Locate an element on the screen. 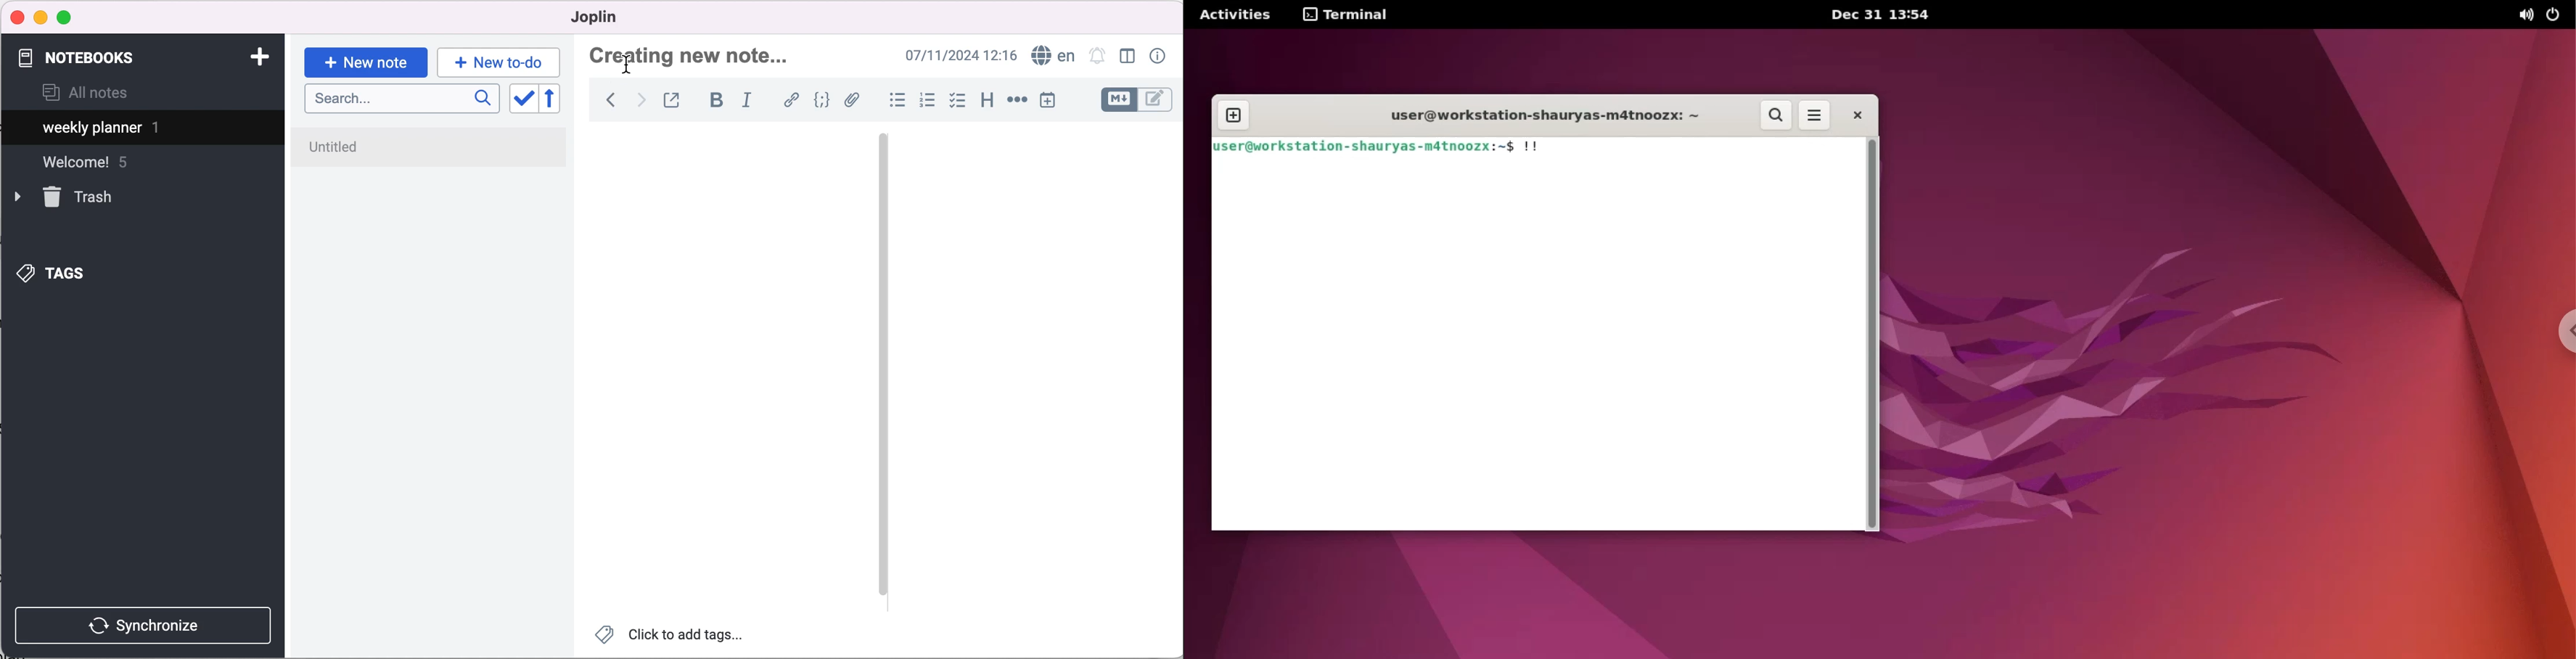 Image resolution: width=2576 pixels, height=672 pixels. search is located at coordinates (402, 99).